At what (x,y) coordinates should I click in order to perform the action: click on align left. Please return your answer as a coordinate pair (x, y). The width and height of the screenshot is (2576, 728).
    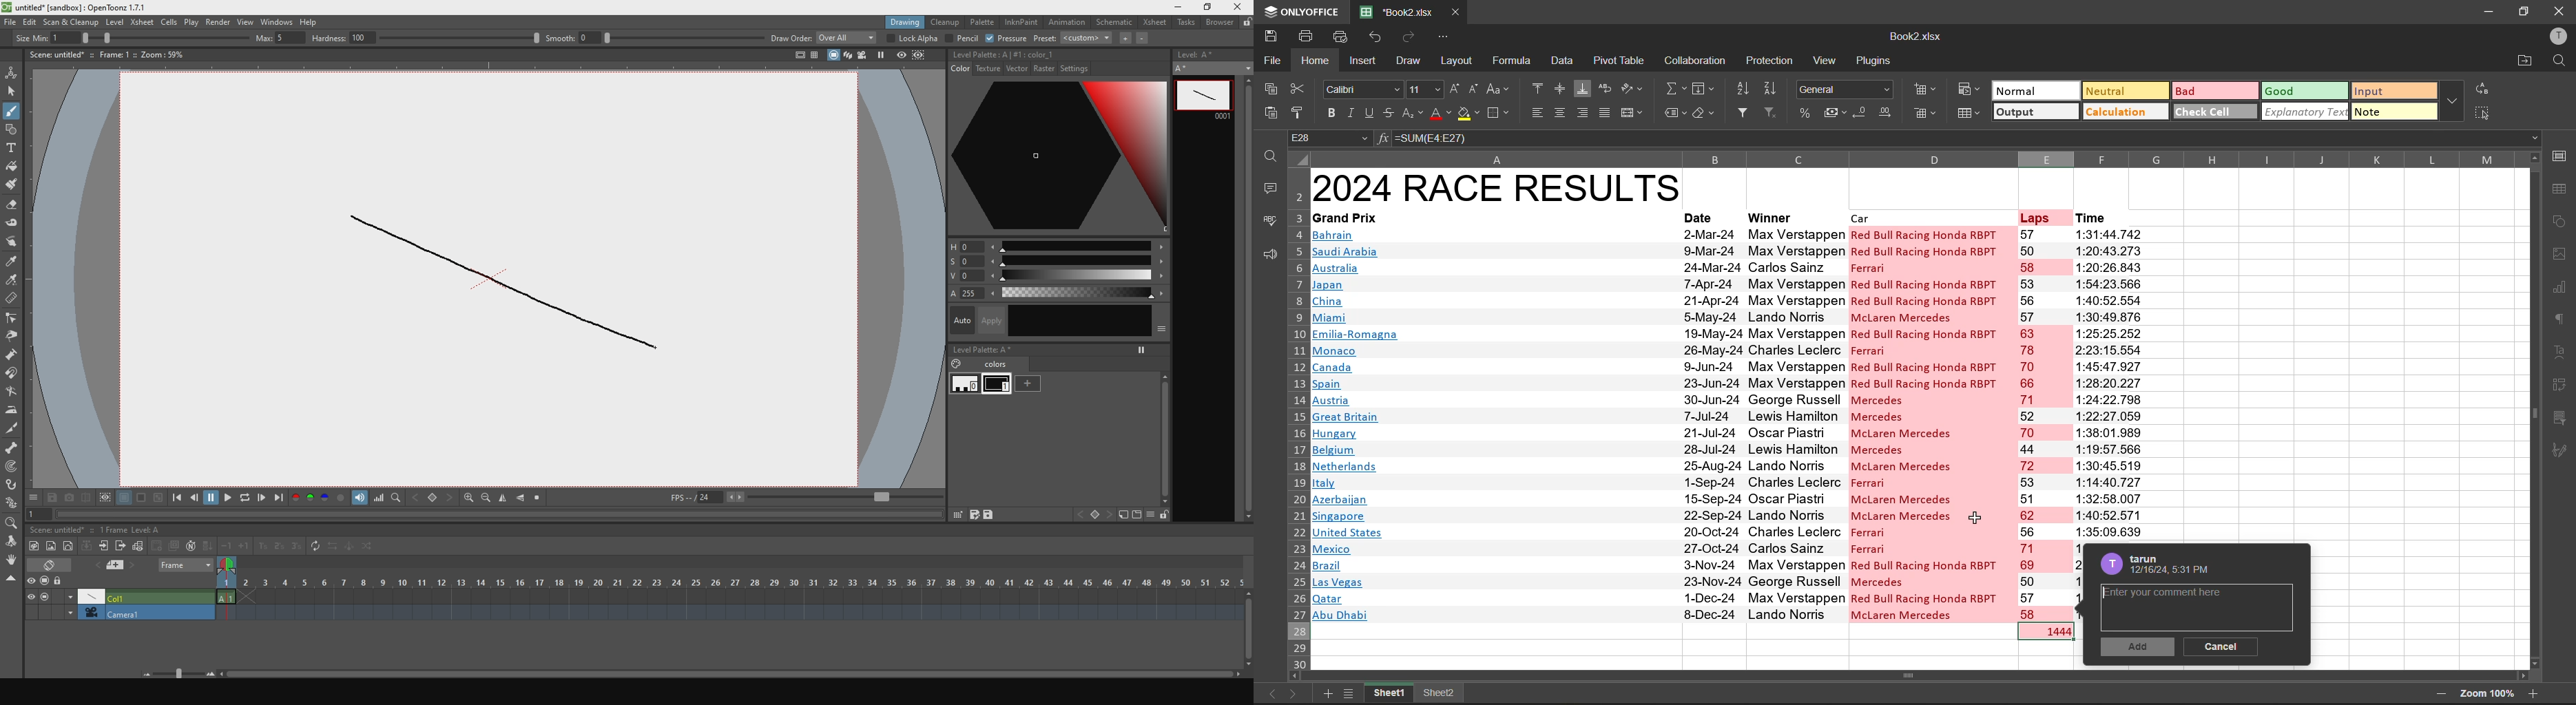
    Looking at the image, I should click on (1539, 113).